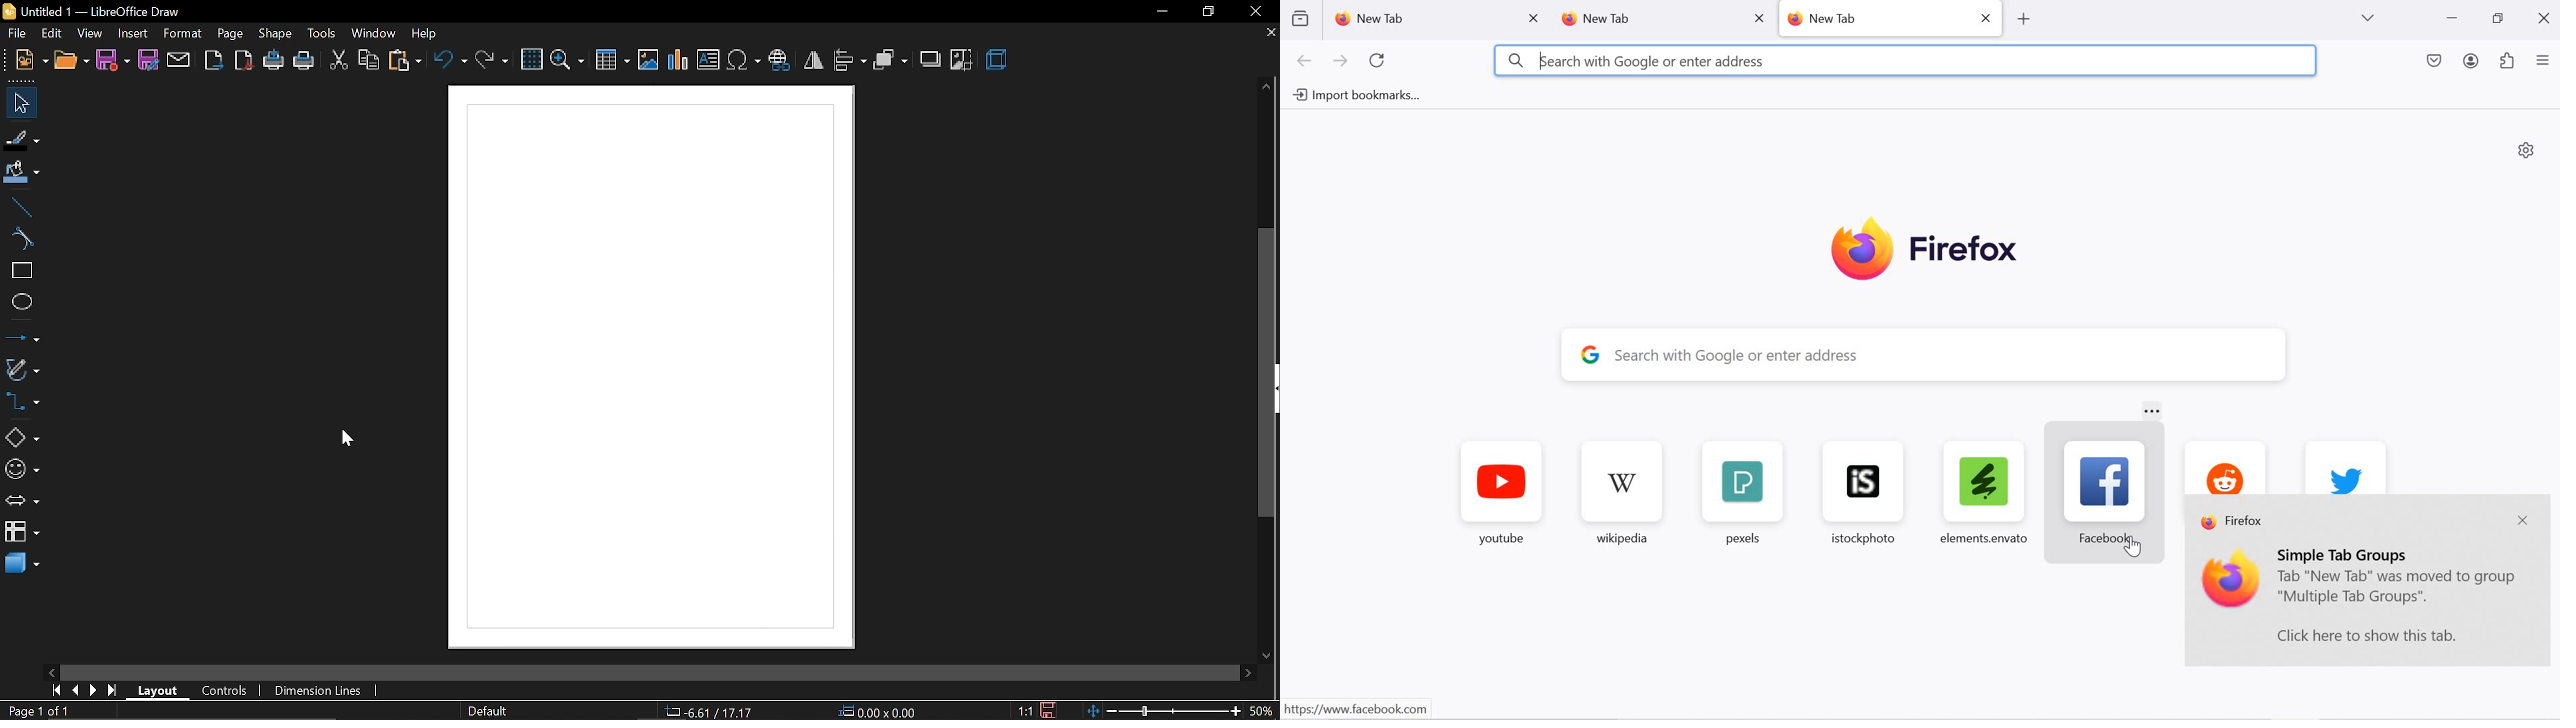 The height and width of the screenshot is (728, 2576). Describe the element at coordinates (225, 689) in the screenshot. I see `controls` at that location.